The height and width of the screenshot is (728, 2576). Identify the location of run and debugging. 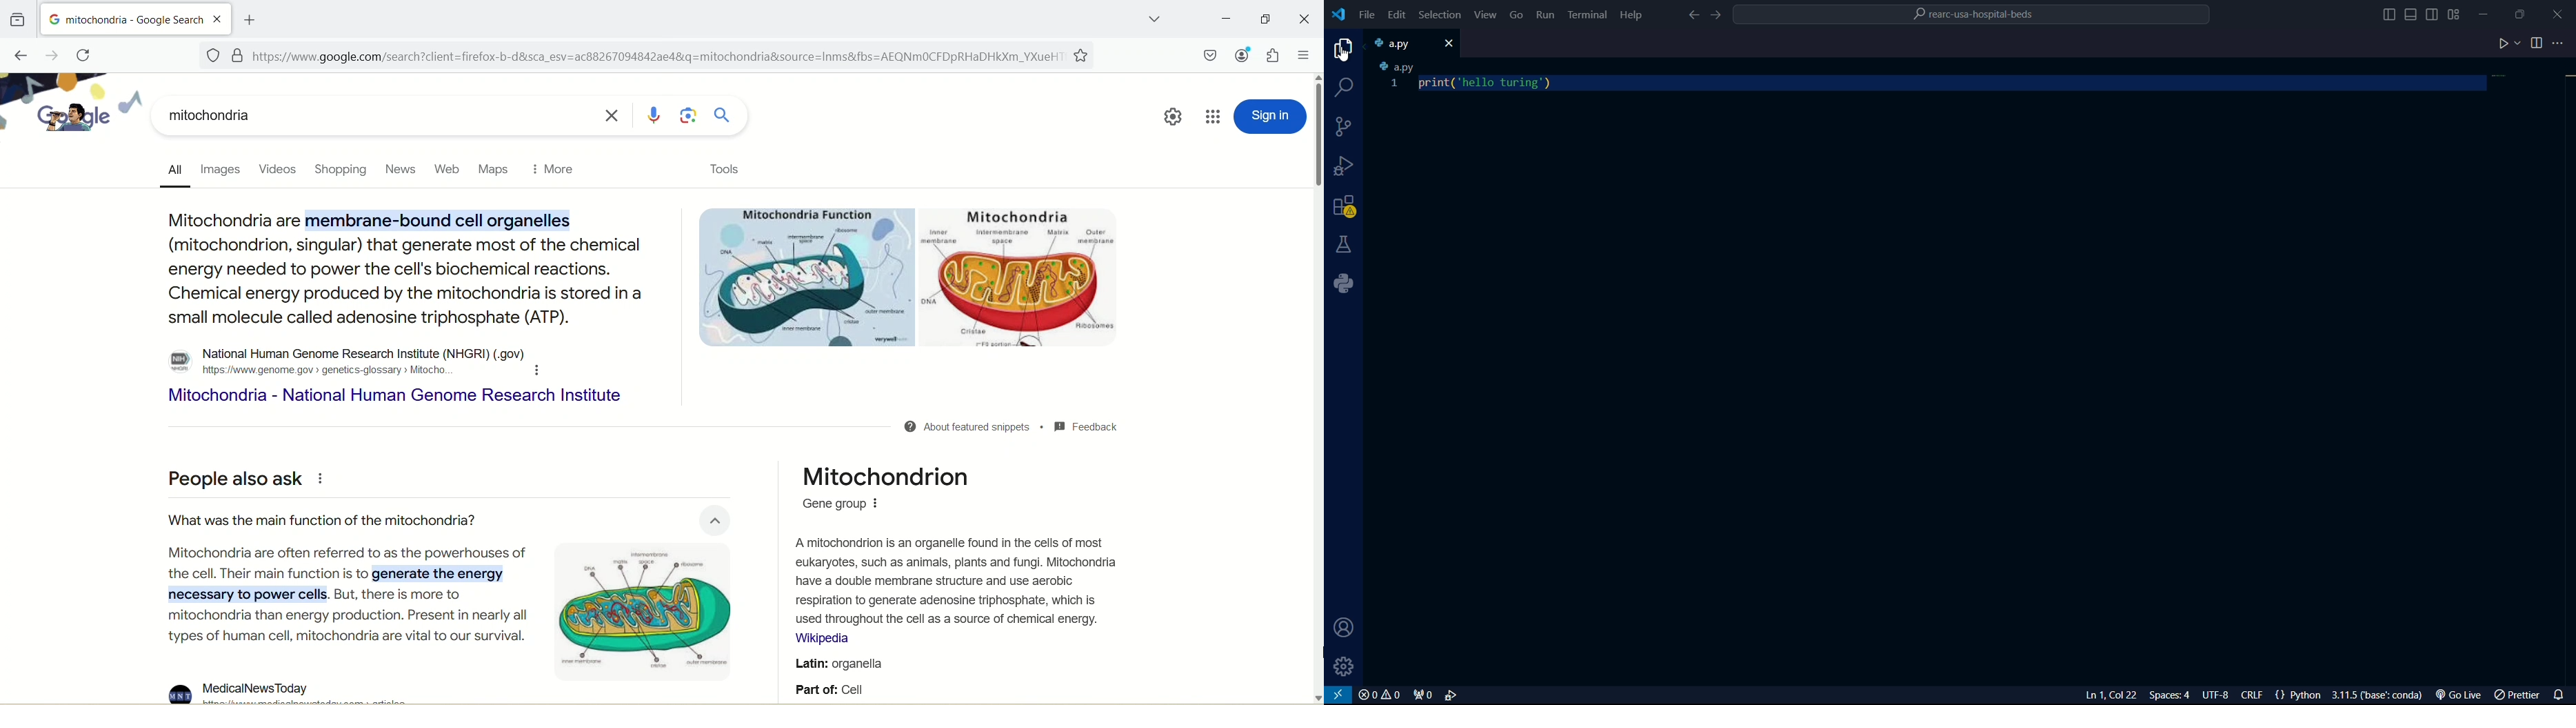
(1345, 168).